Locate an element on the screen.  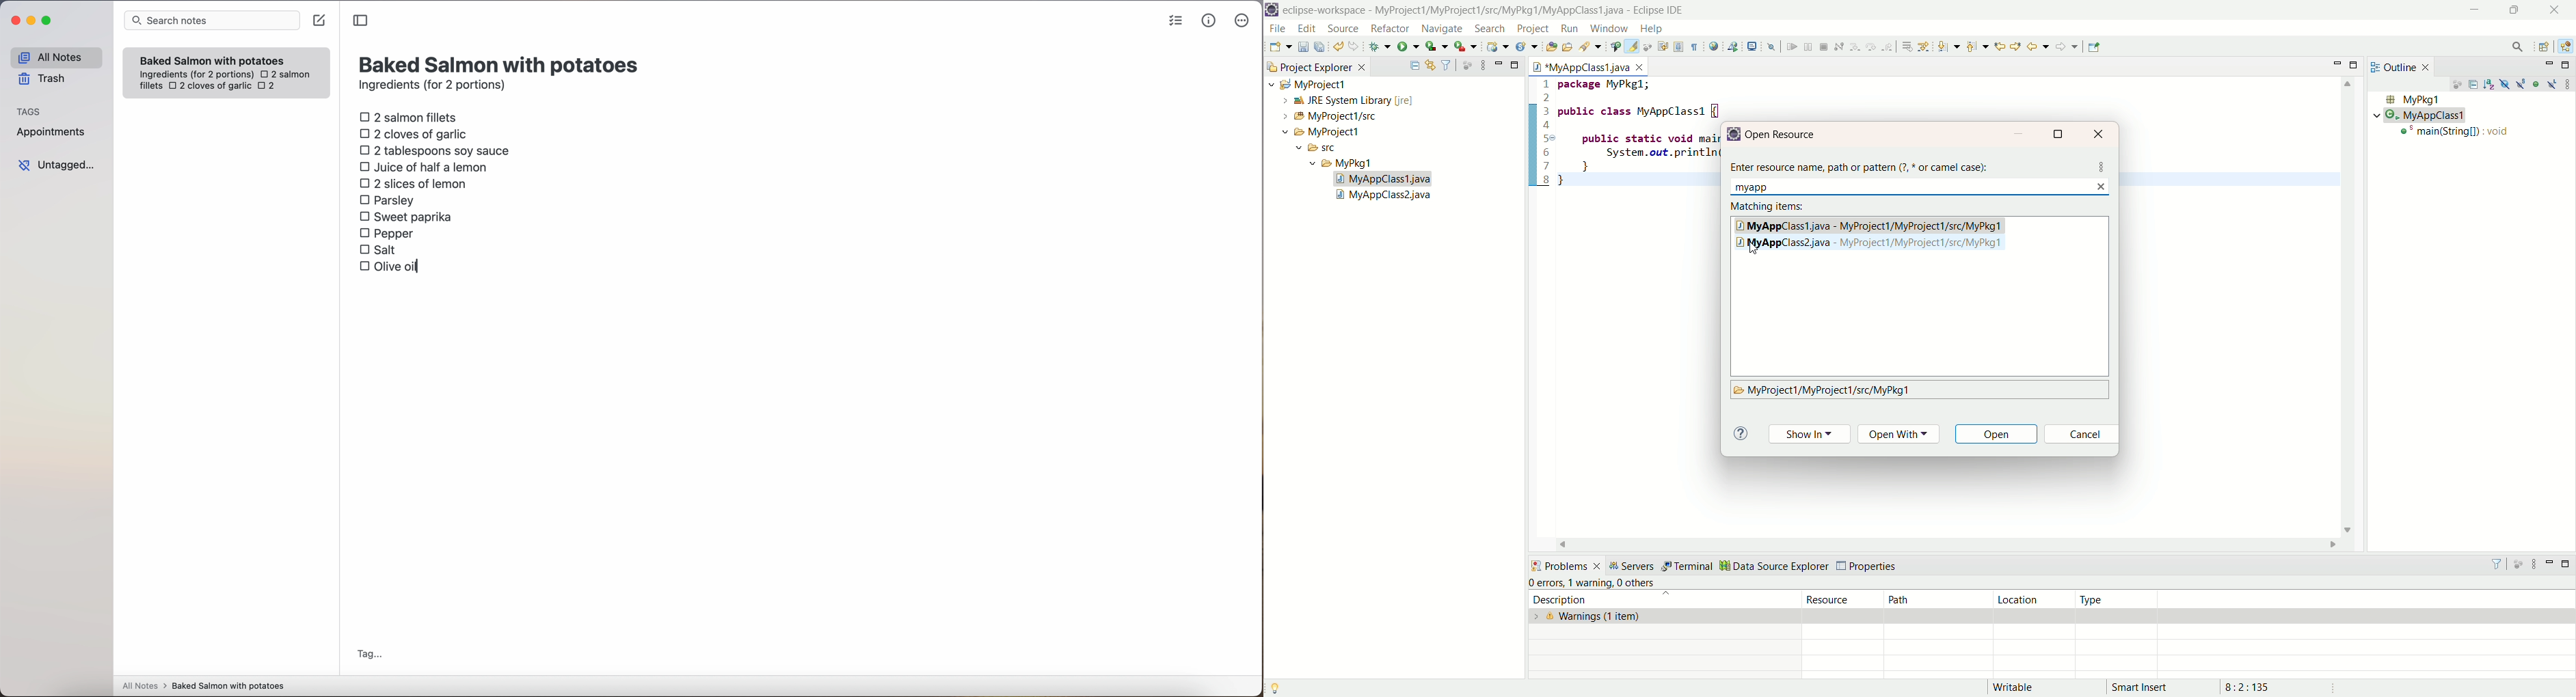
problems is located at coordinates (1565, 564).